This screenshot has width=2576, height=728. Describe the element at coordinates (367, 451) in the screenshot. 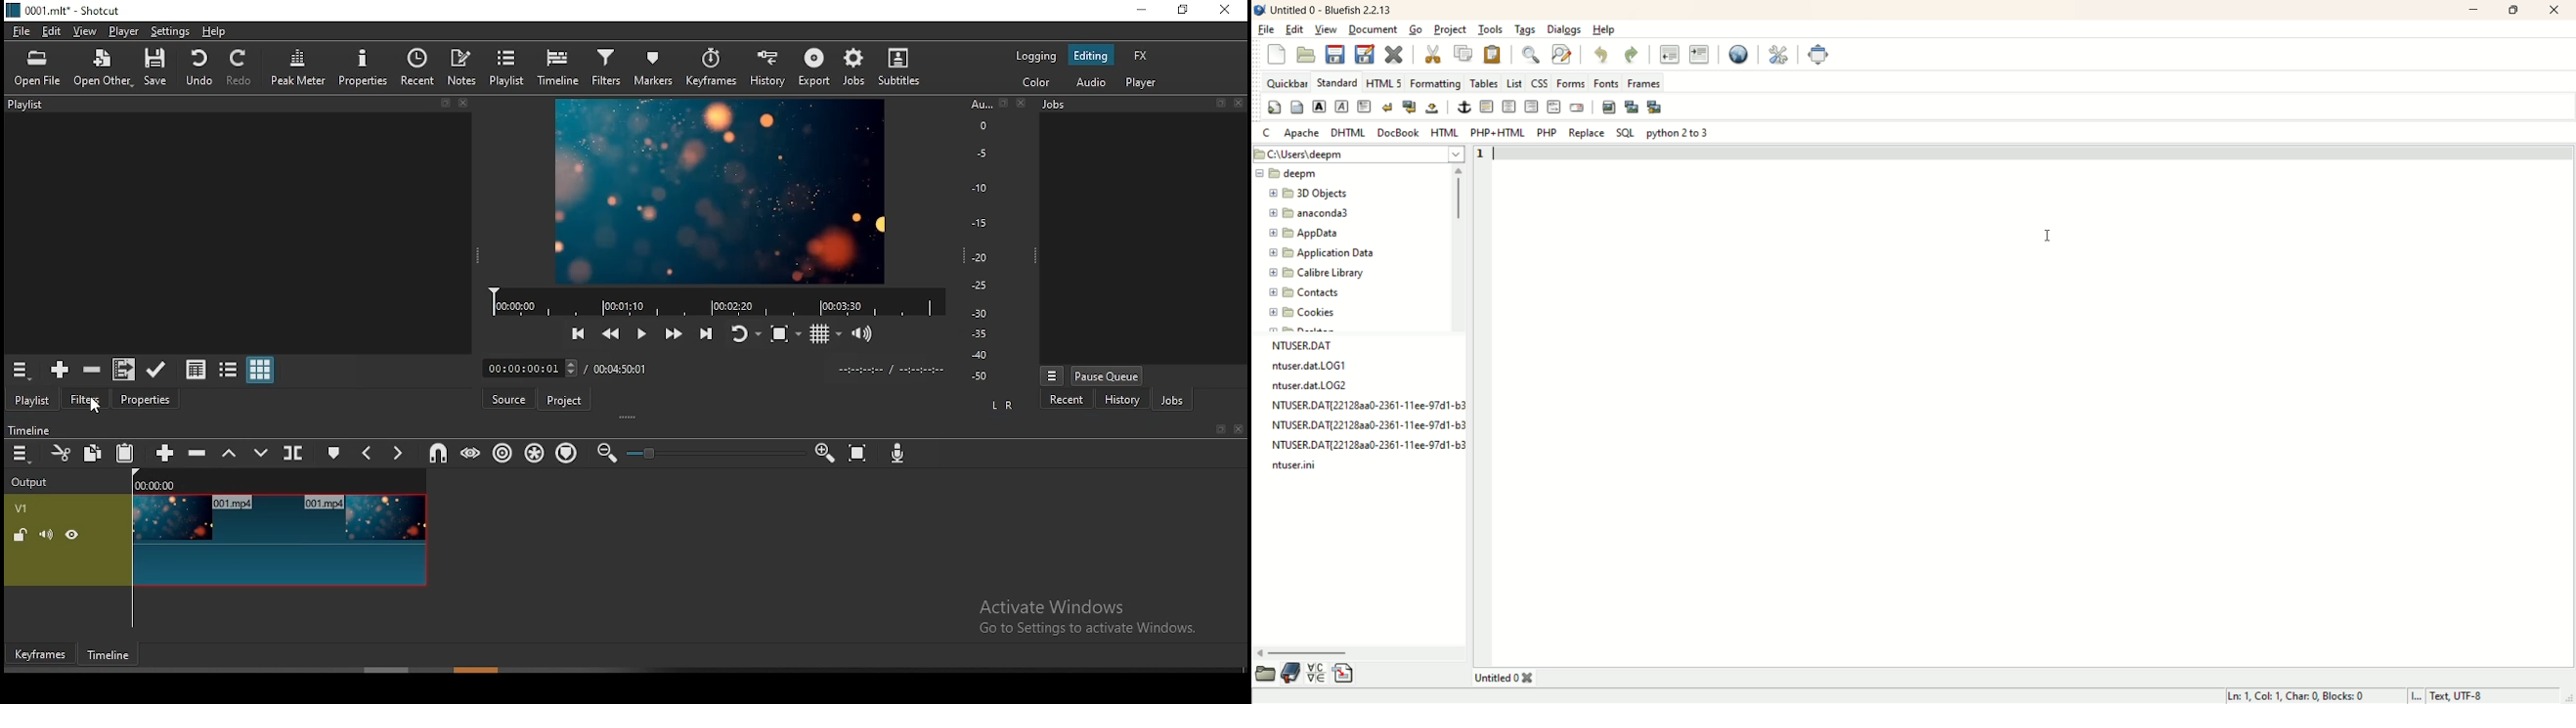

I see `previous marker` at that location.